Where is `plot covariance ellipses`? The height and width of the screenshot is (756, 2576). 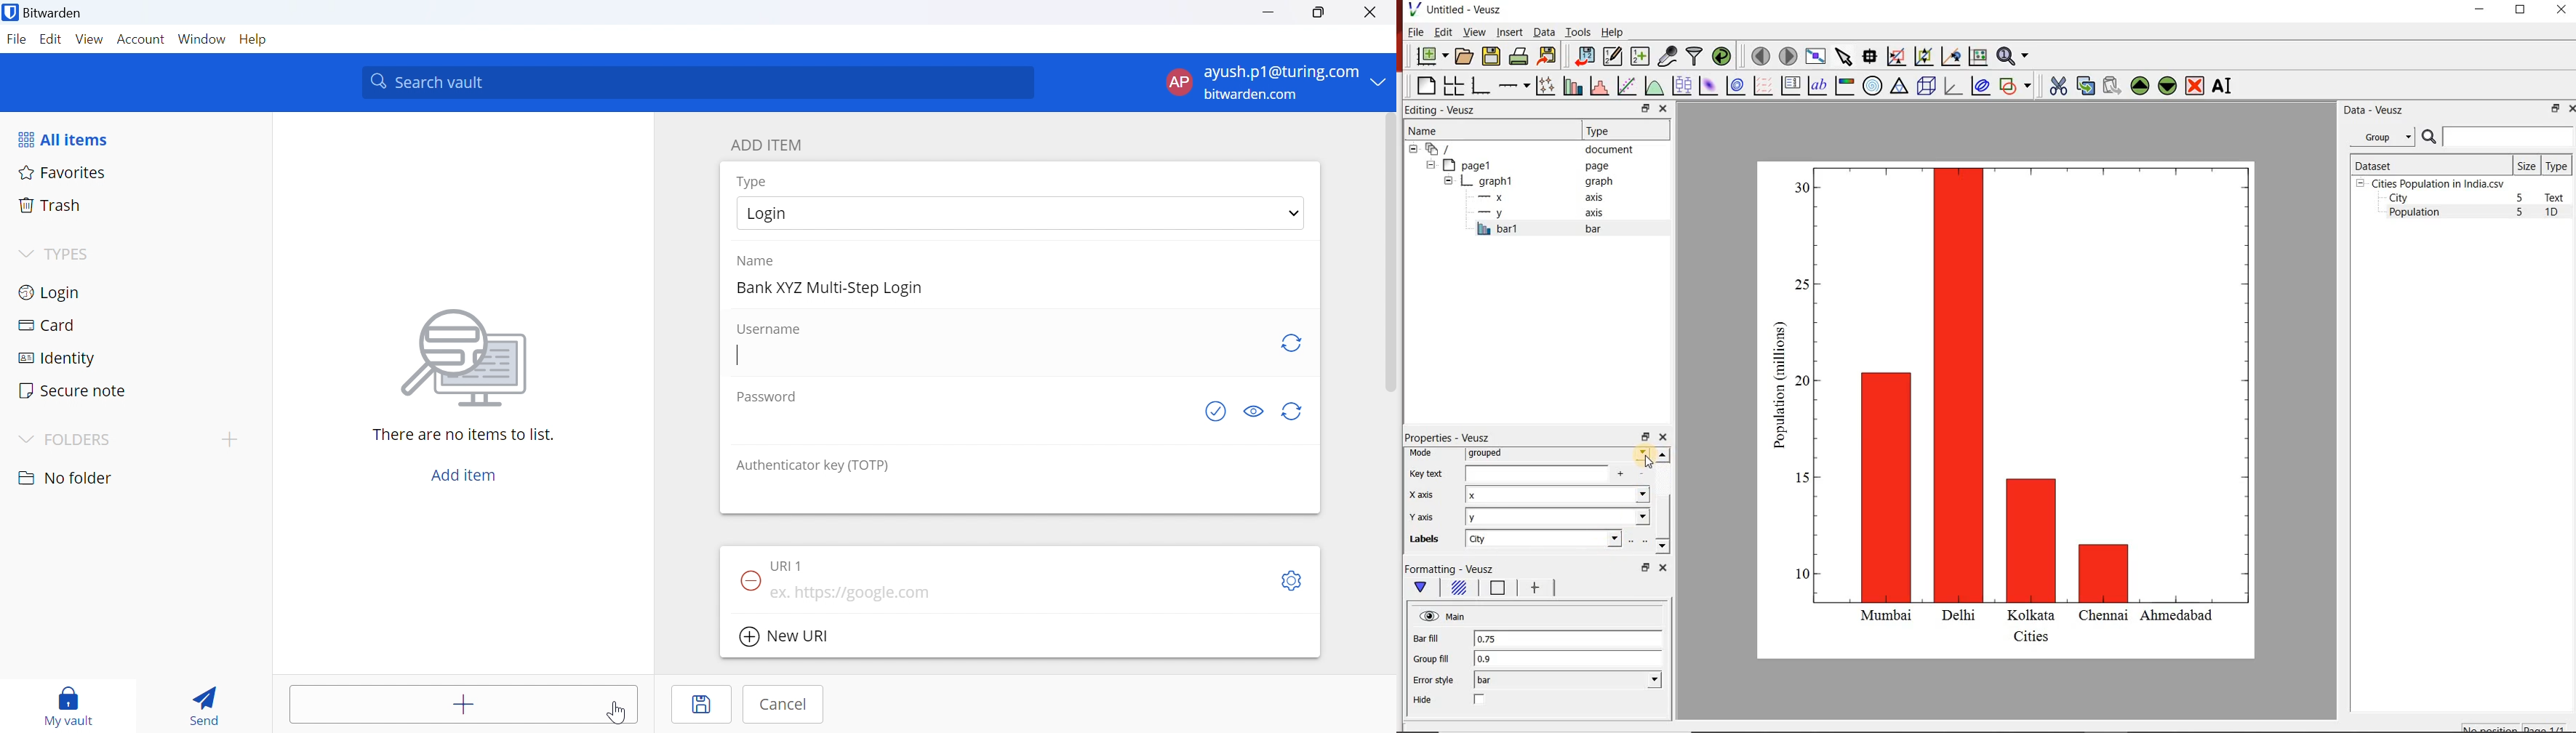 plot covariance ellipses is located at coordinates (1981, 86).